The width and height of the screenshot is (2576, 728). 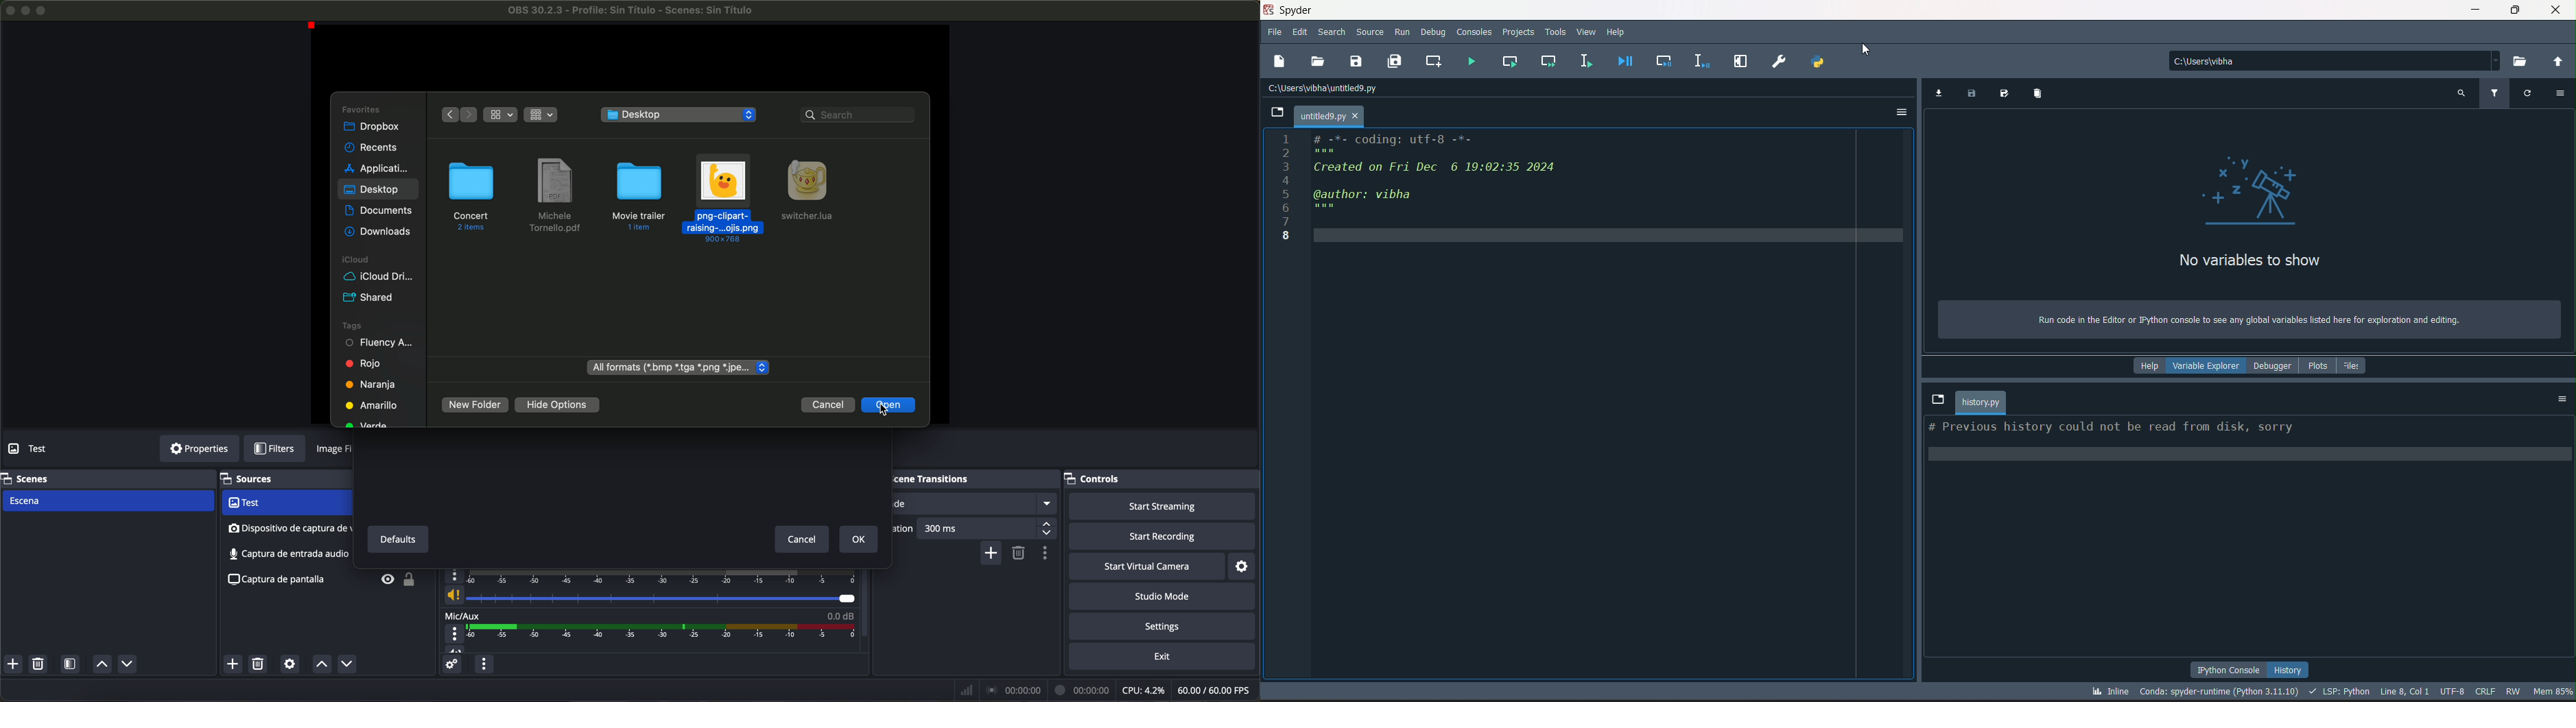 I want to click on save data as, so click(x=2004, y=93).